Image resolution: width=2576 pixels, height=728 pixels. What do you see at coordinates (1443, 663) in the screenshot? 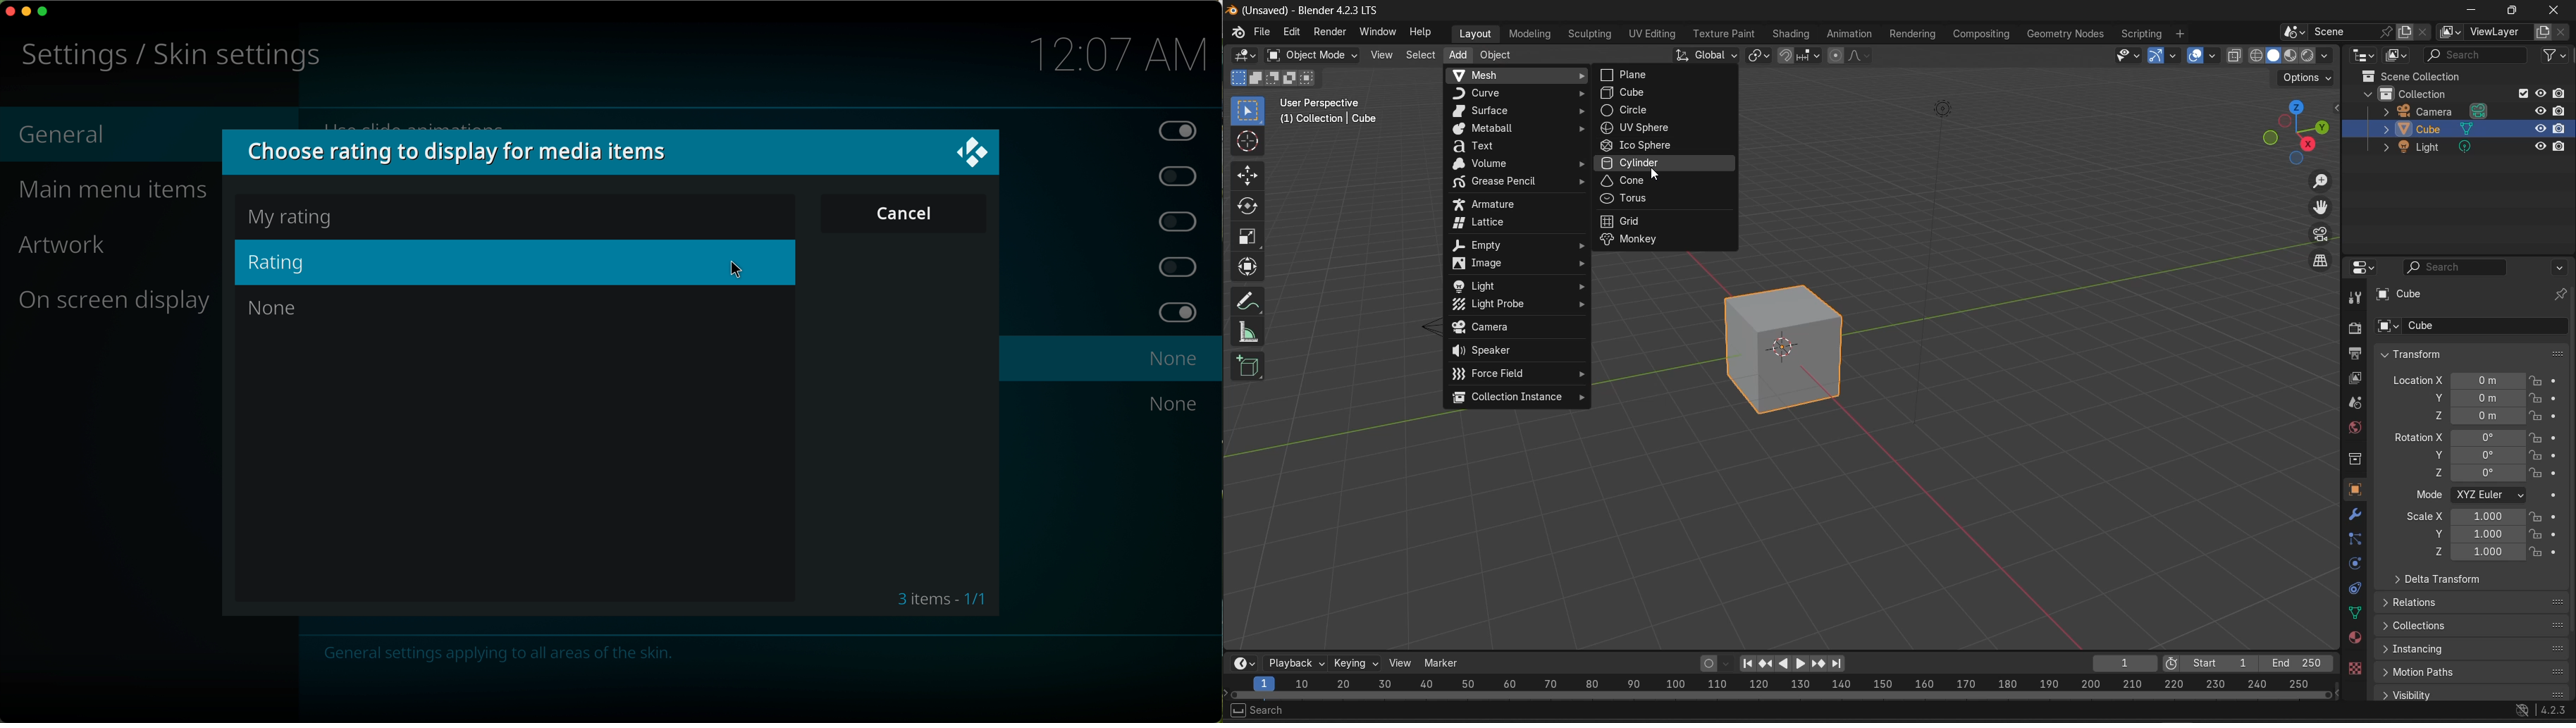
I see `marker` at bounding box center [1443, 663].